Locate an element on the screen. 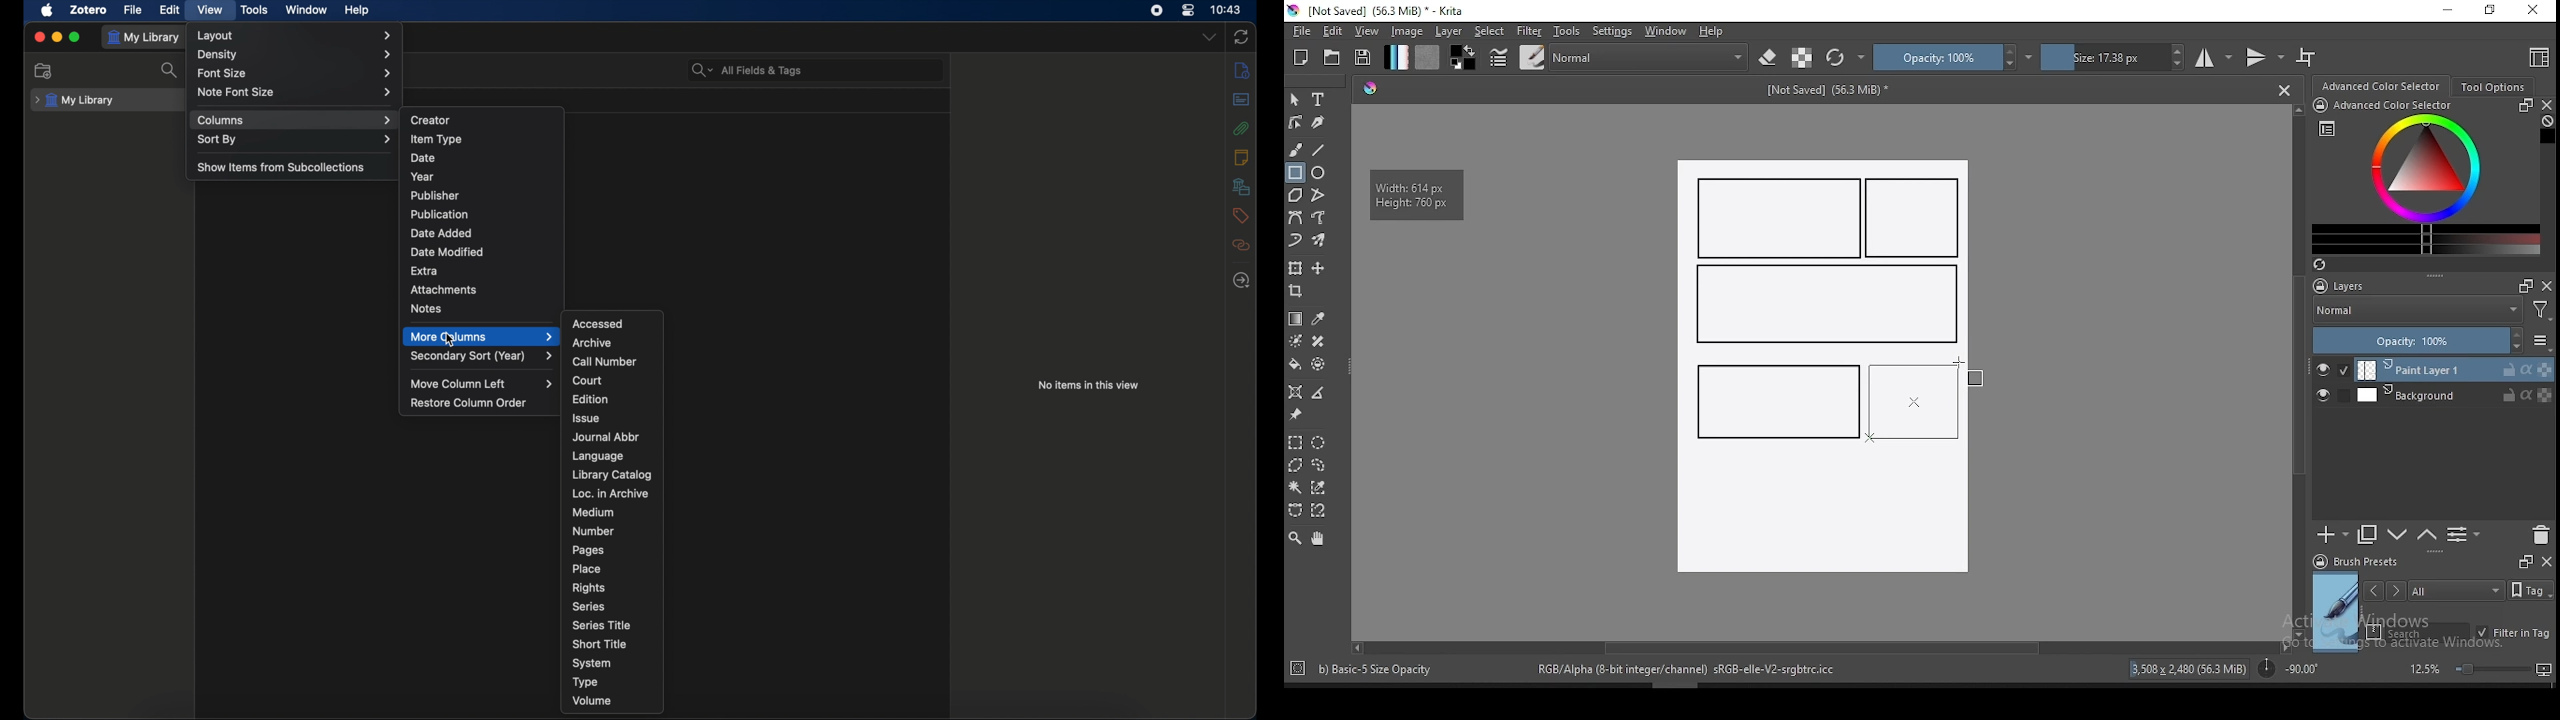  zoom tool is located at coordinates (1295, 537).